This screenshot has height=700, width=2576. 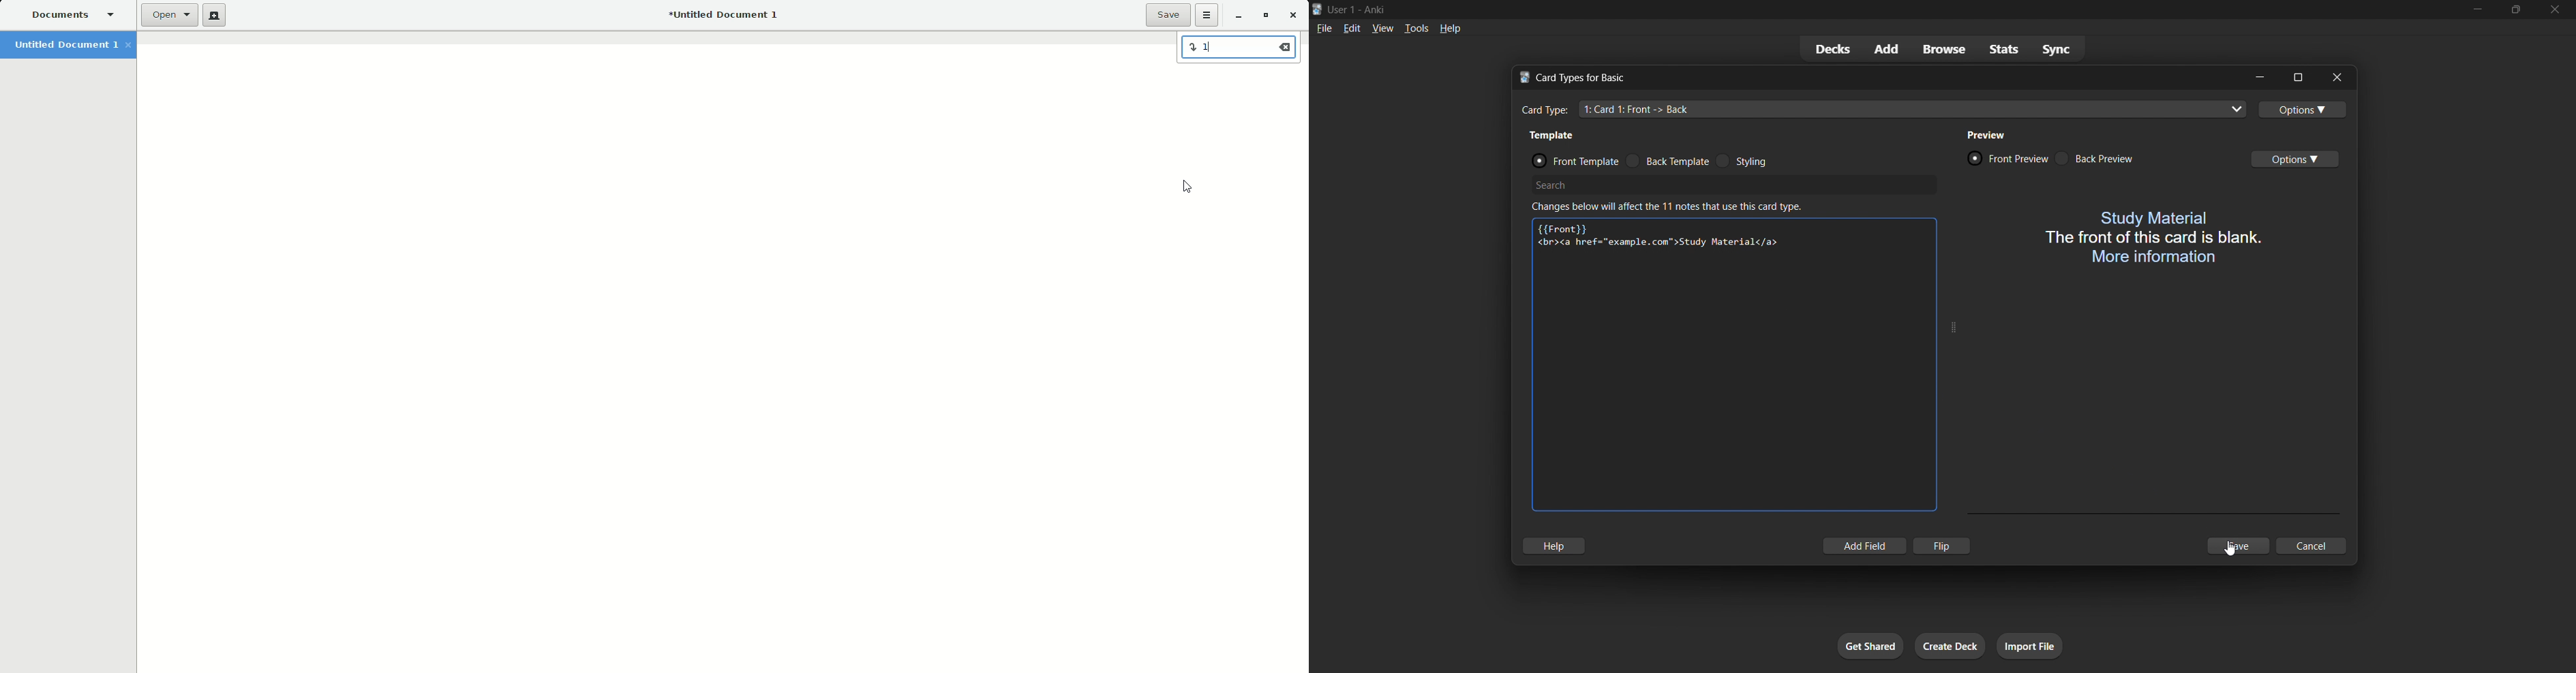 What do you see at coordinates (1883, 47) in the screenshot?
I see `add` at bounding box center [1883, 47].